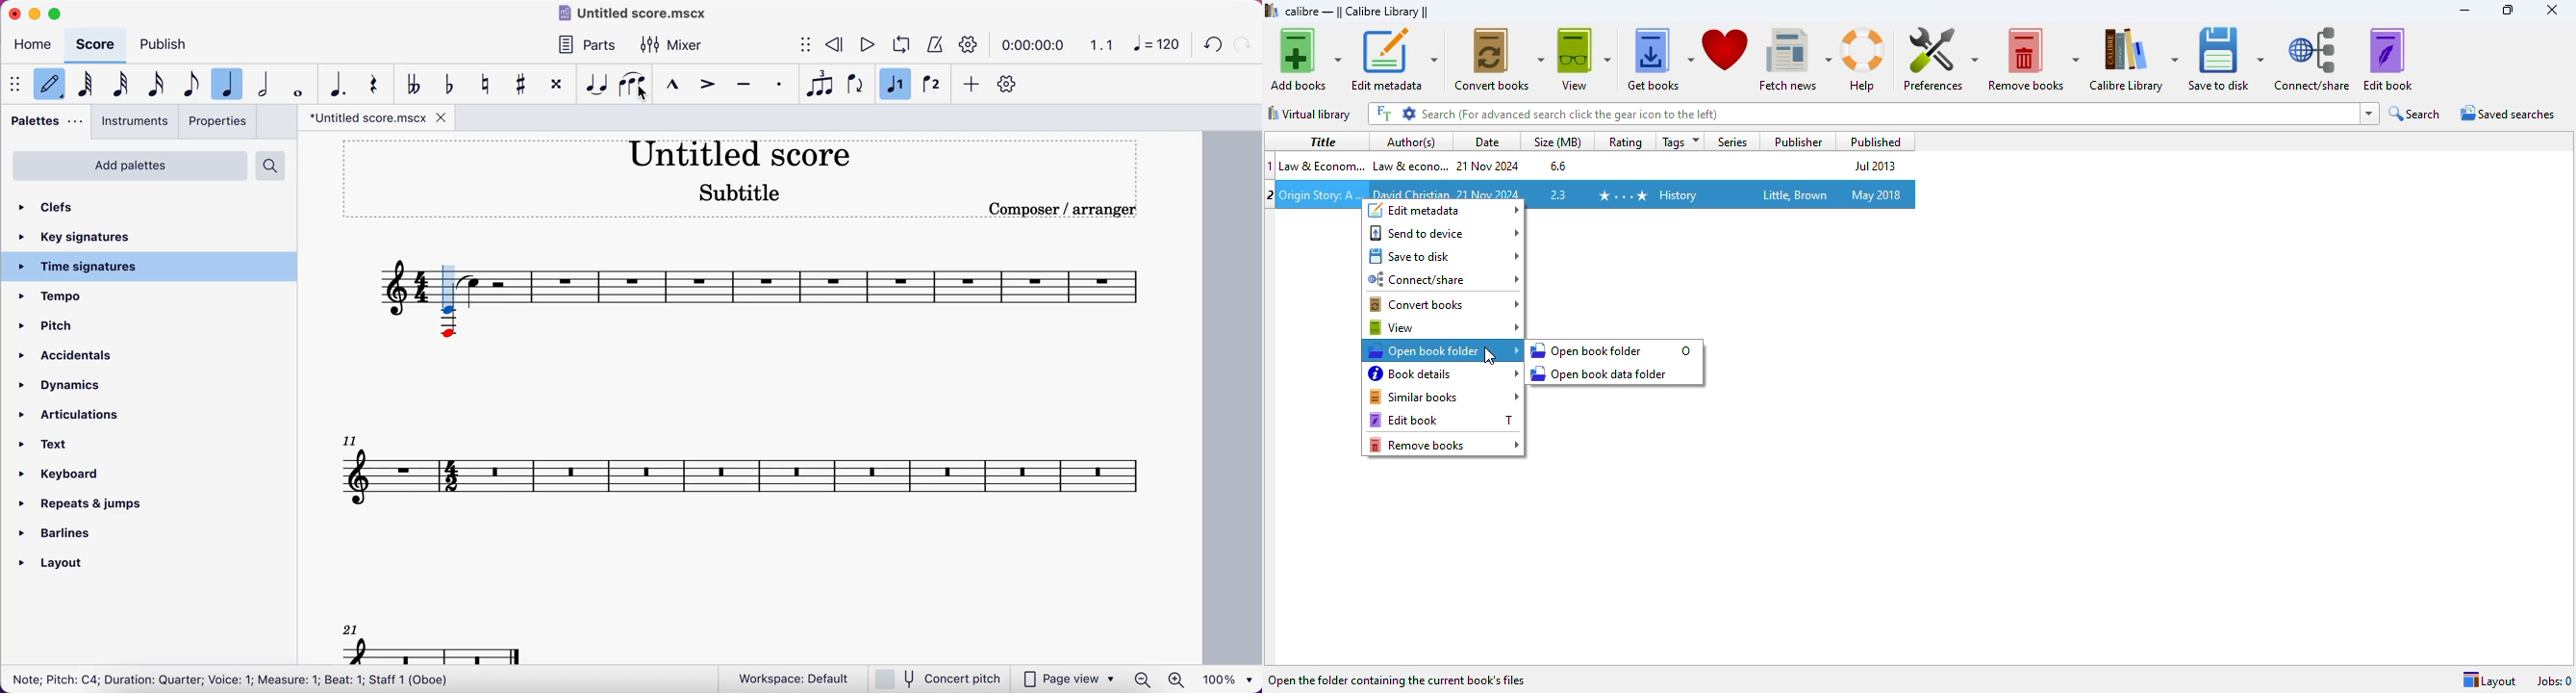 The width and height of the screenshot is (2576, 700). Describe the element at coordinates (61, 444) in the screenshot. I see `text` at that location.